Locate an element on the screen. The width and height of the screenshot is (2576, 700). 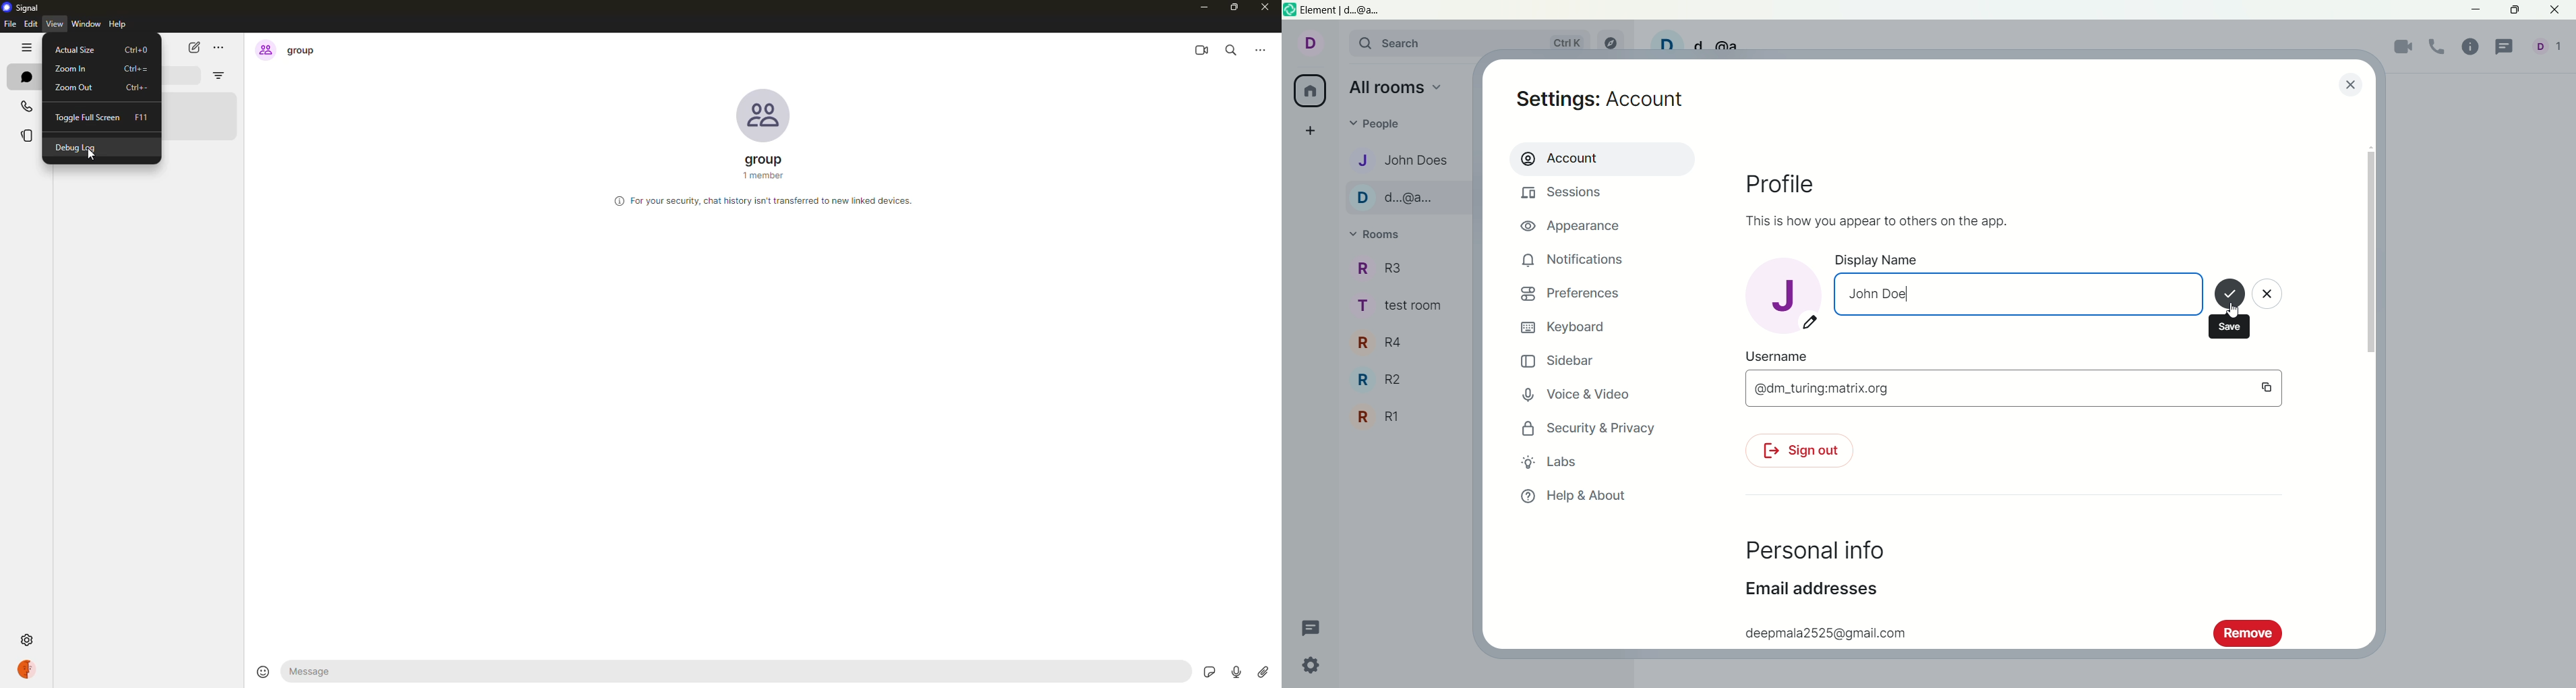
sessions is located at coordinates (1565, 195).